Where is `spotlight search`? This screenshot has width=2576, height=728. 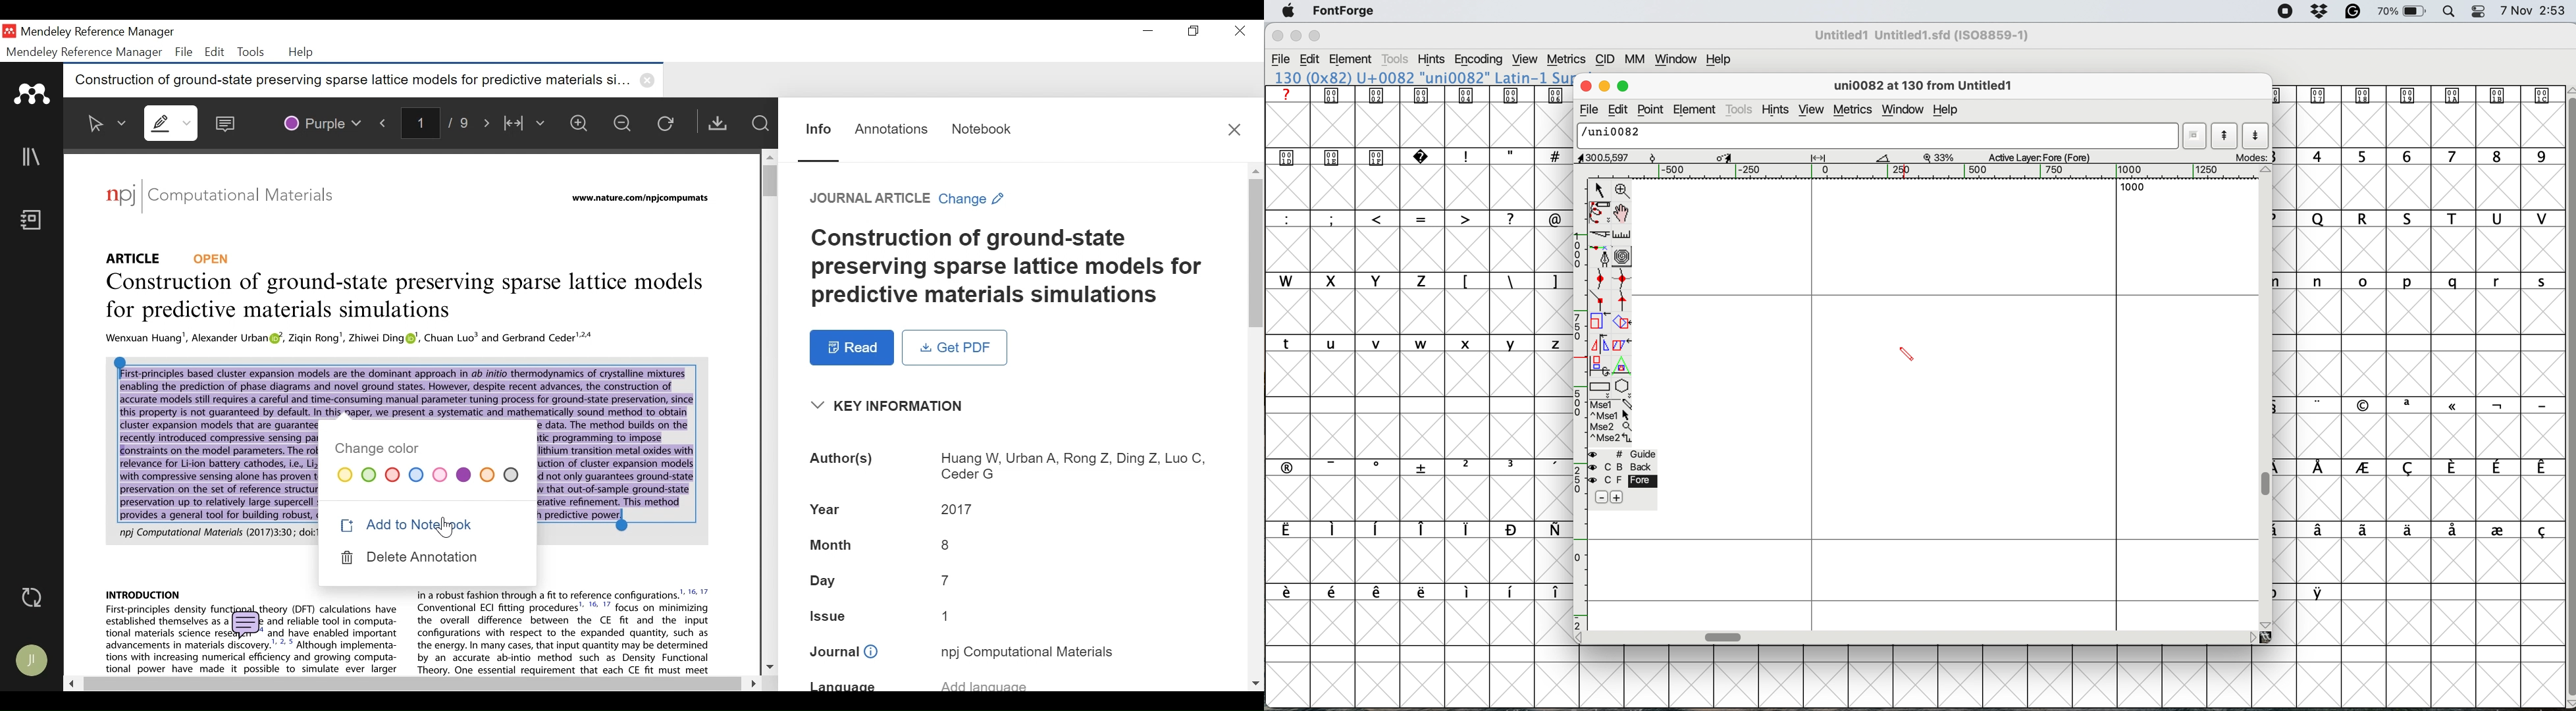 spotlight search is located at coordinates (2450, 12).